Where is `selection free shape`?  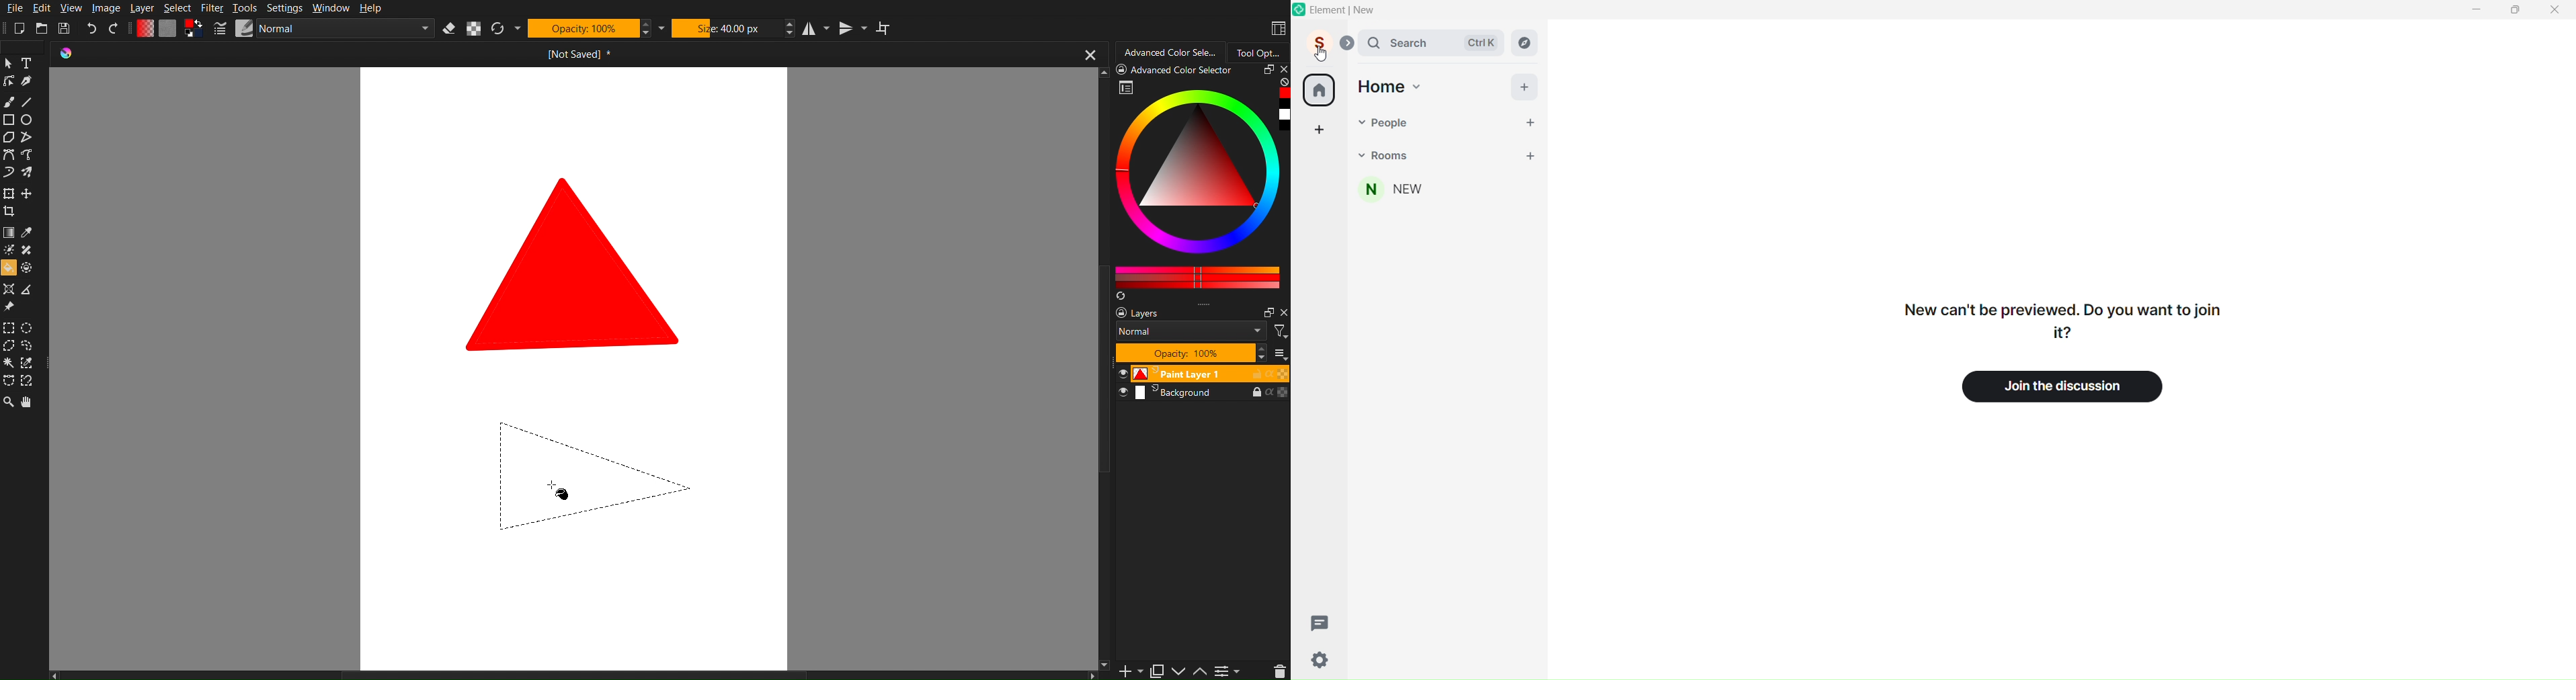 selection free shape is located at coordinates (8, 380).